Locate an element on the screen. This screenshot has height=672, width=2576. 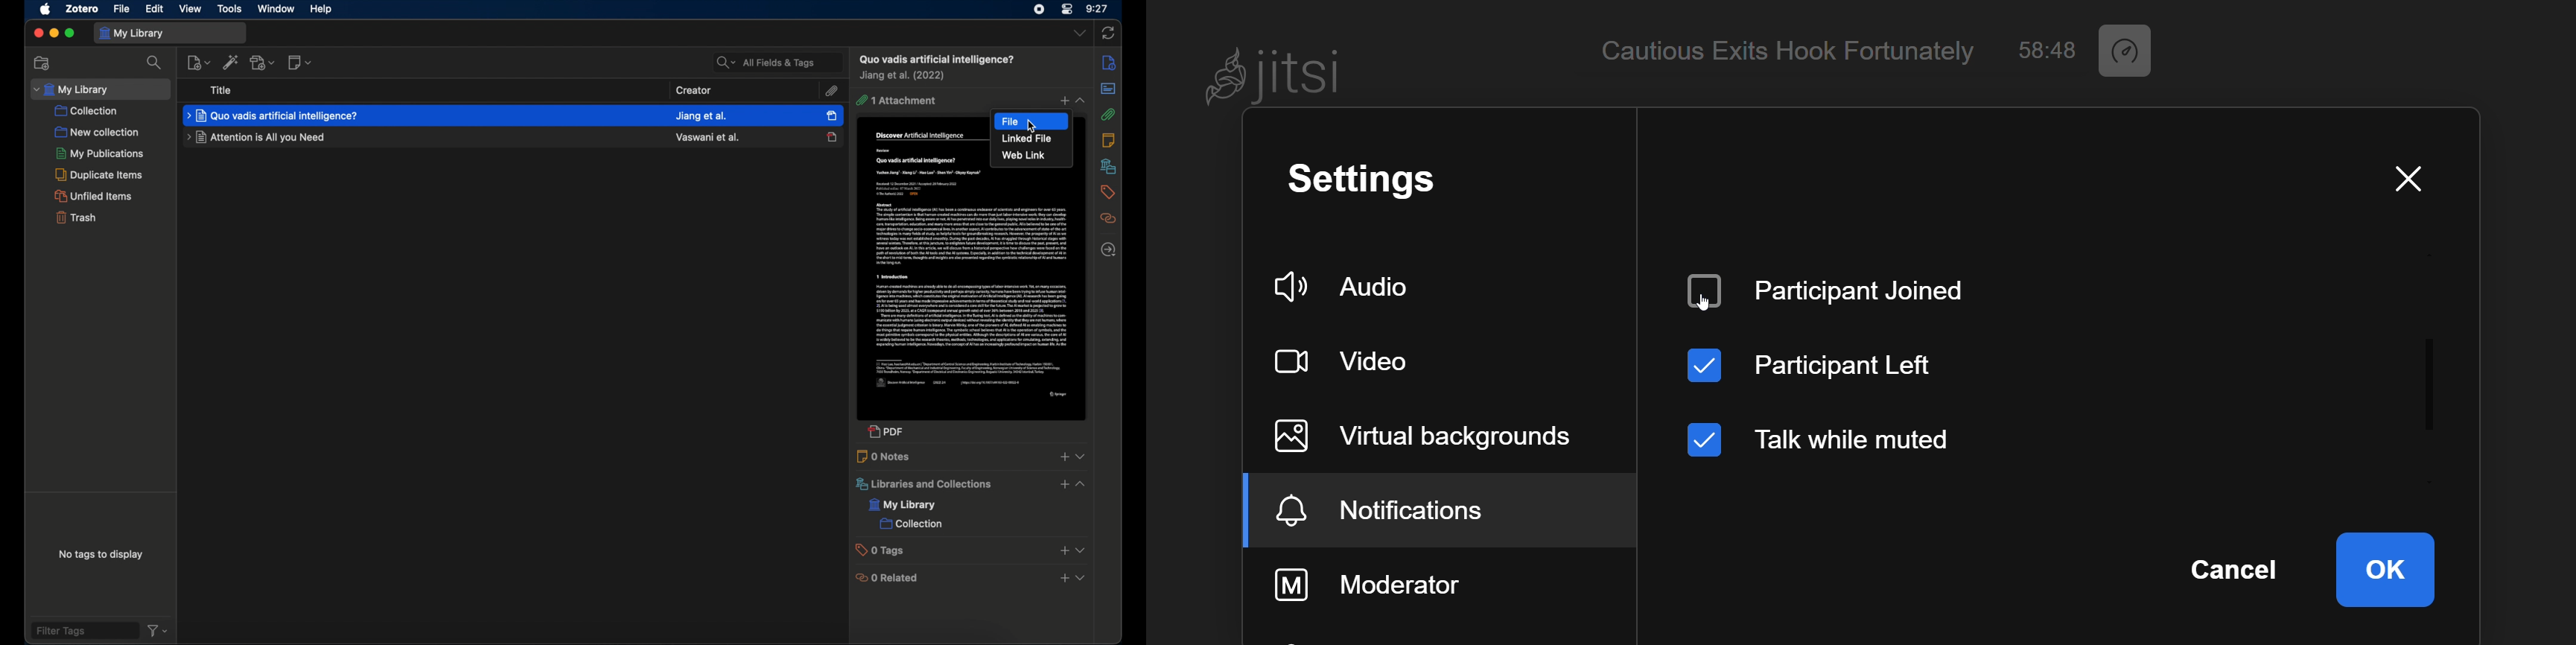
new collection is located at coordinates (97, 131).